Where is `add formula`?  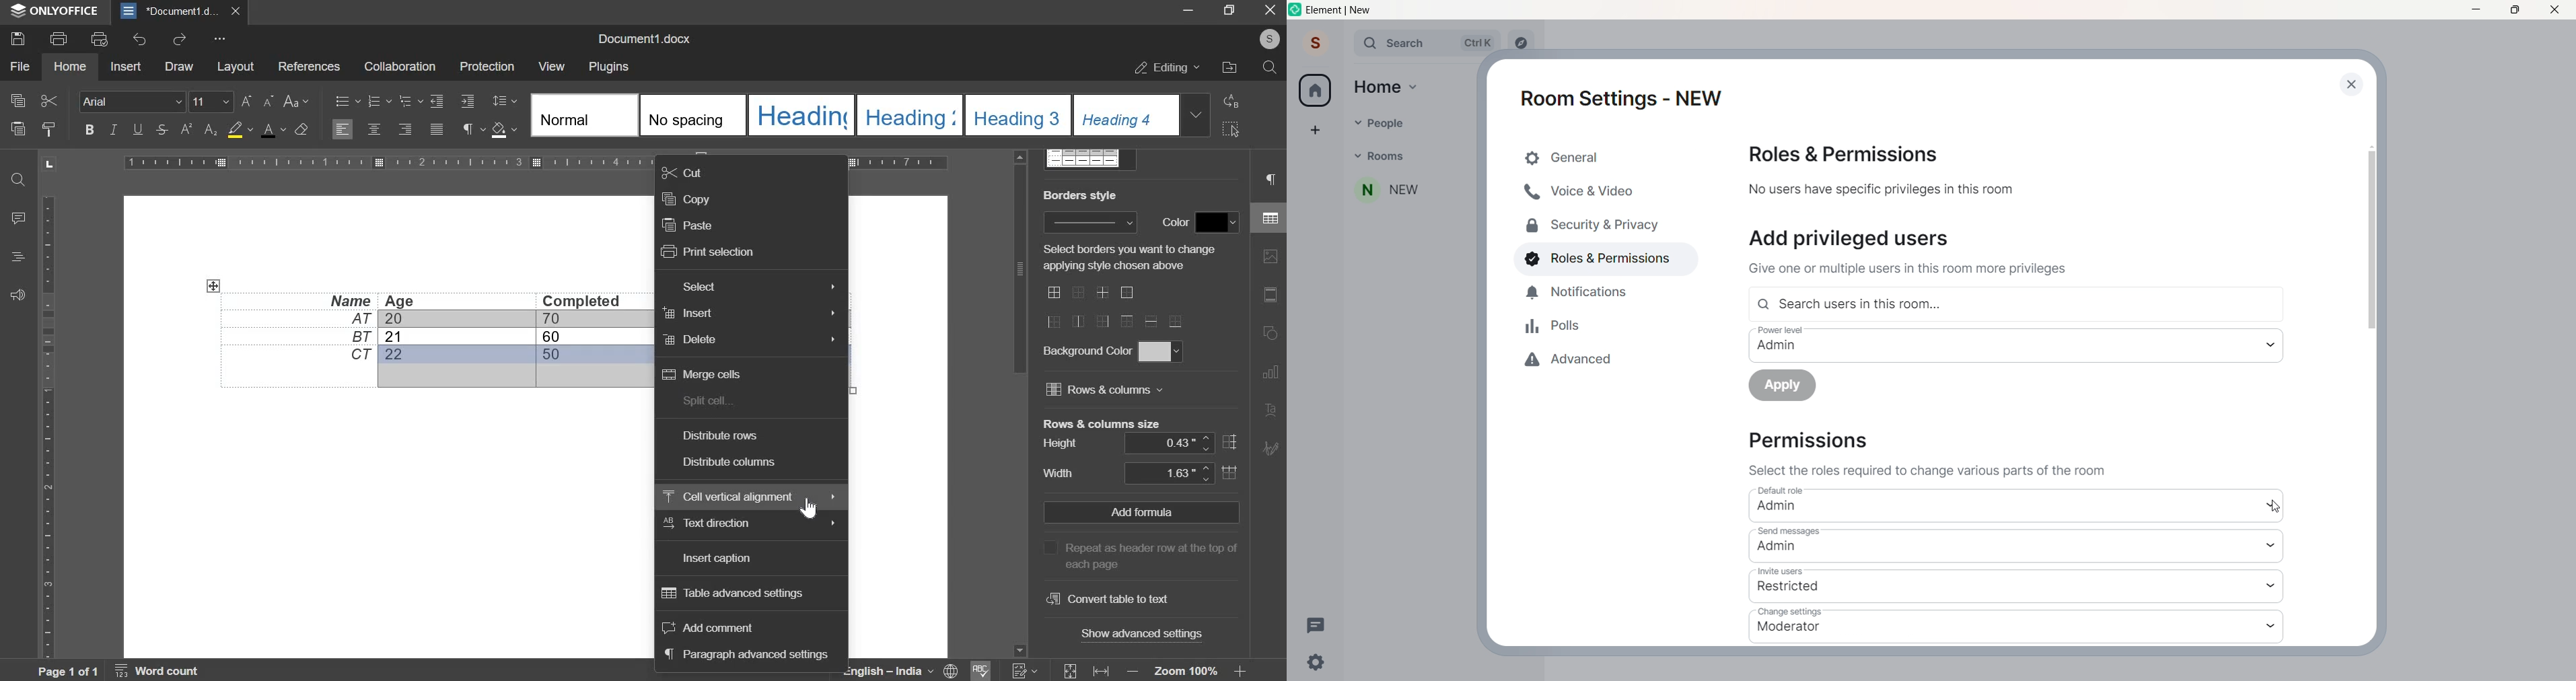
add formula is located at coordinates (1141, 511).